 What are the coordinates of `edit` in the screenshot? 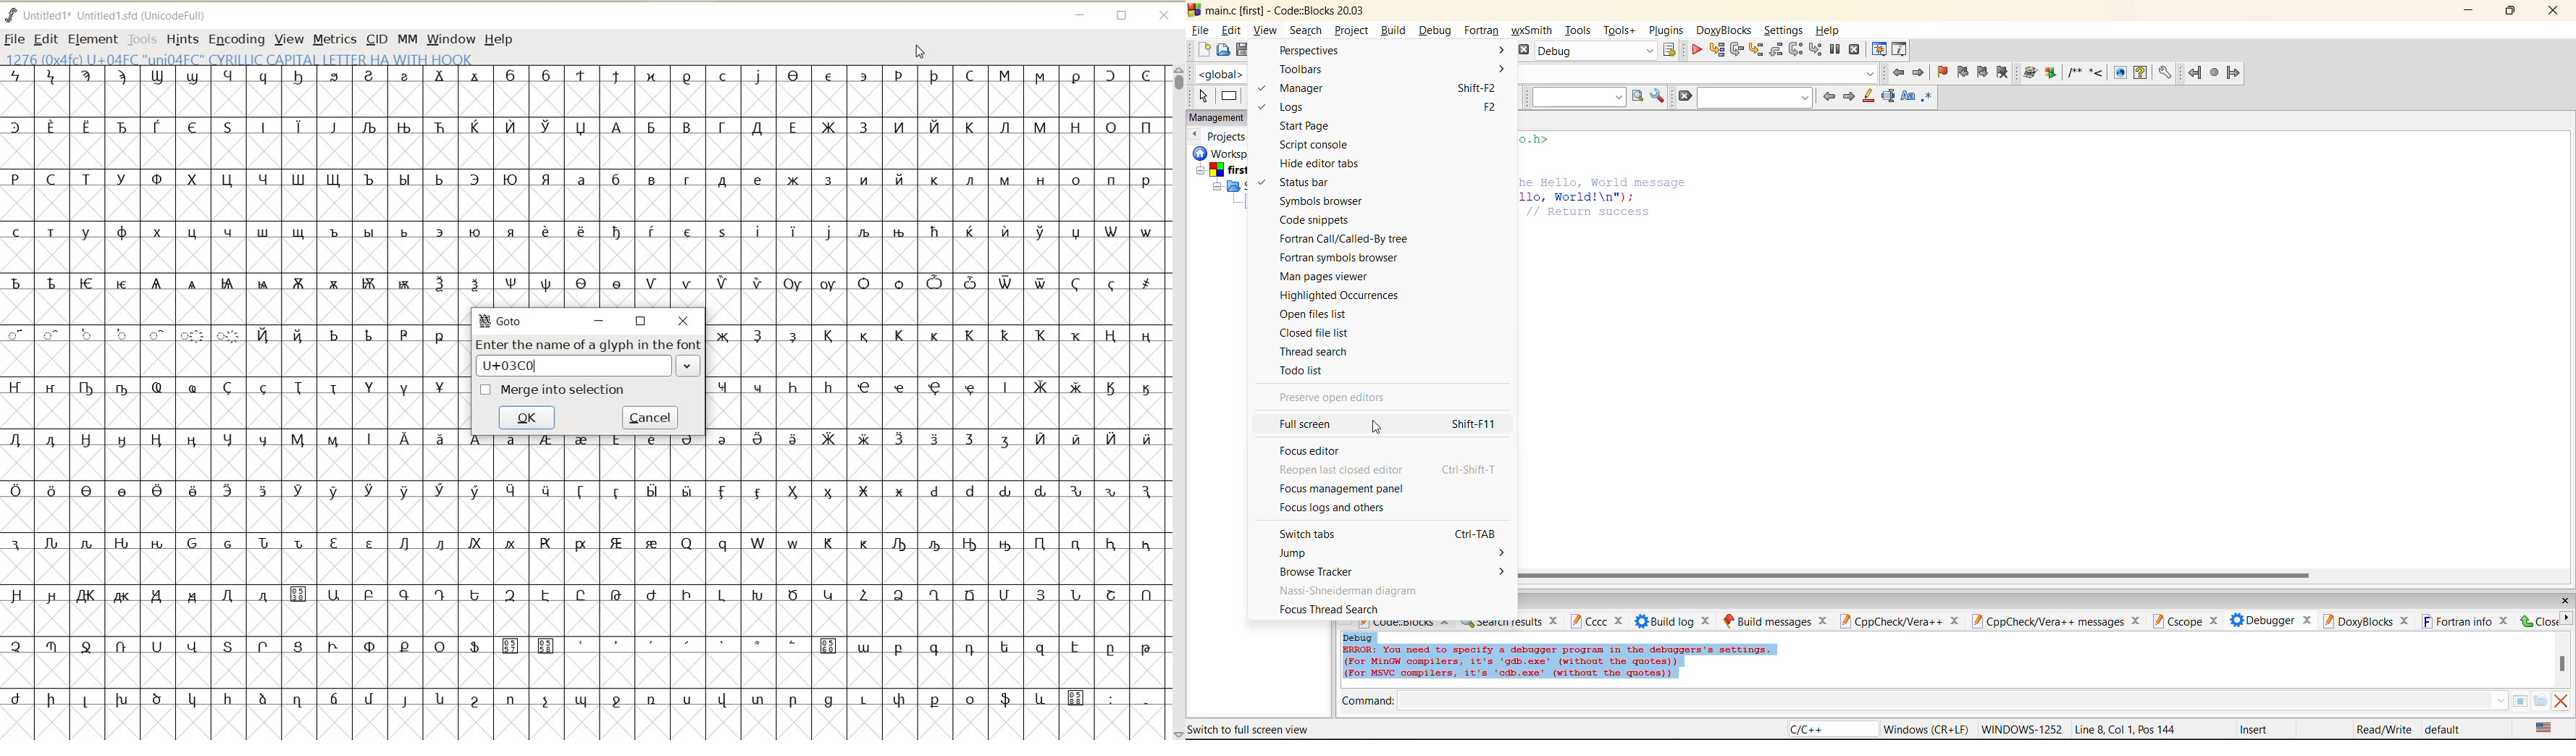 It's located at (1231, 29).